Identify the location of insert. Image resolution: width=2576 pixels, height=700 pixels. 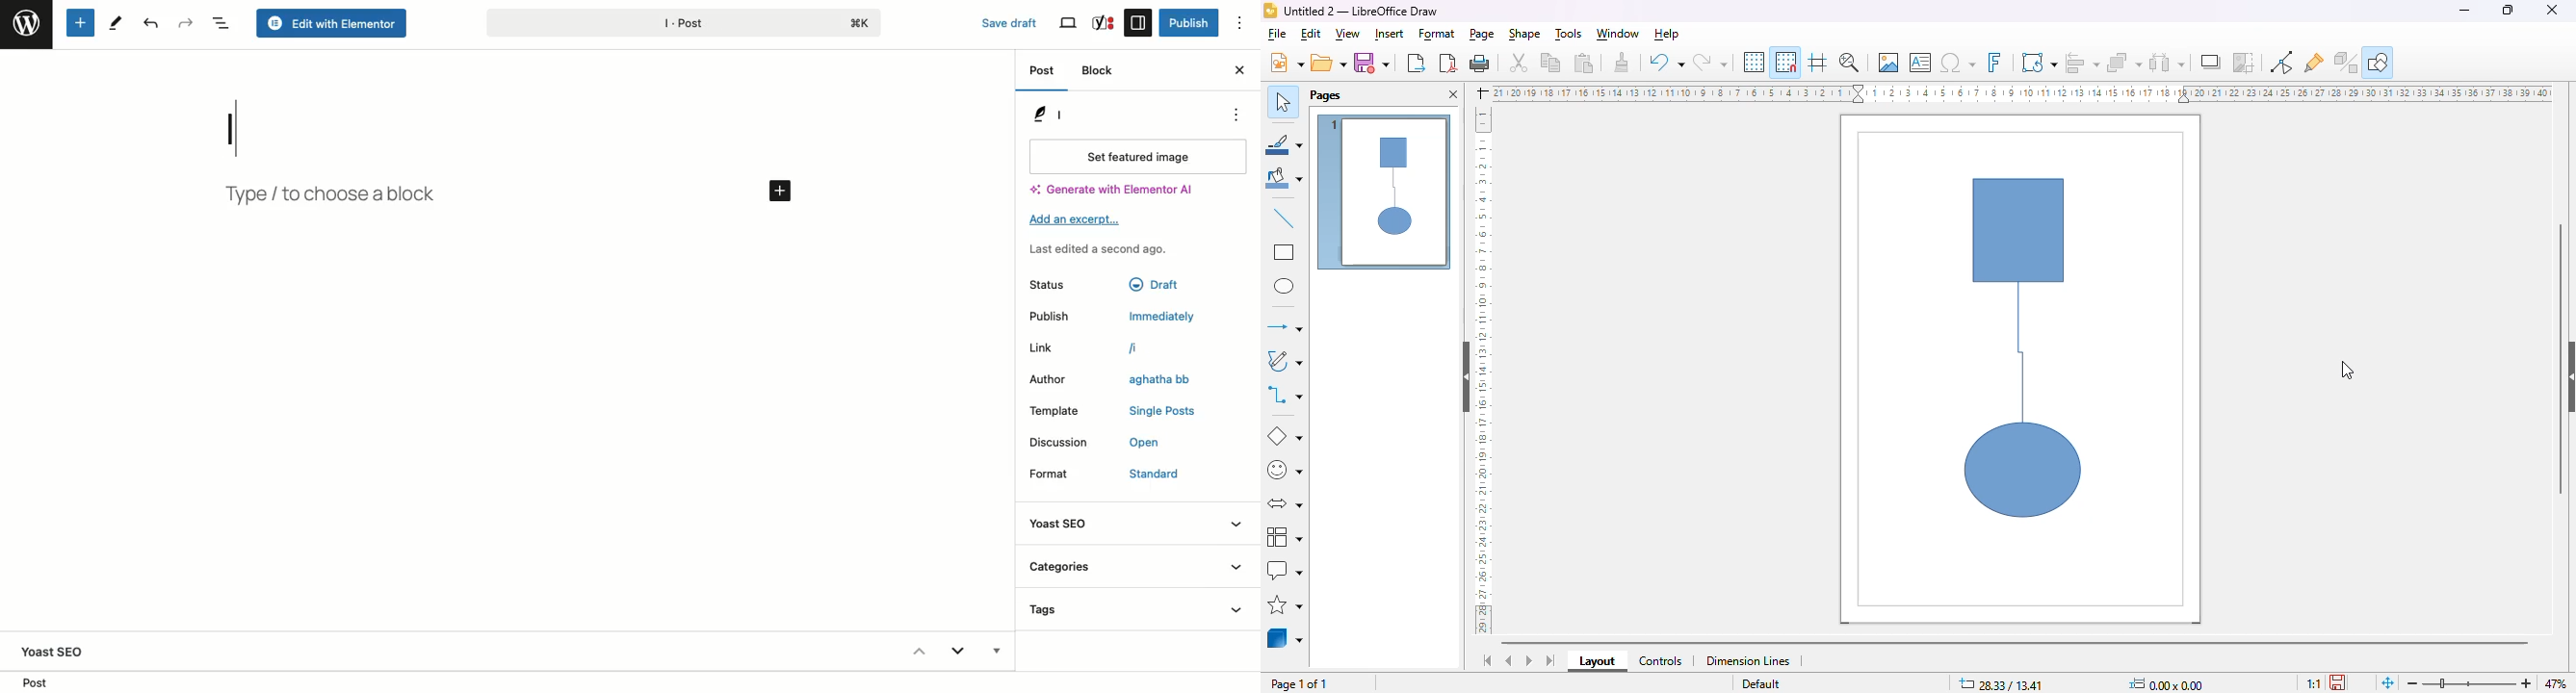
(1389, 34).